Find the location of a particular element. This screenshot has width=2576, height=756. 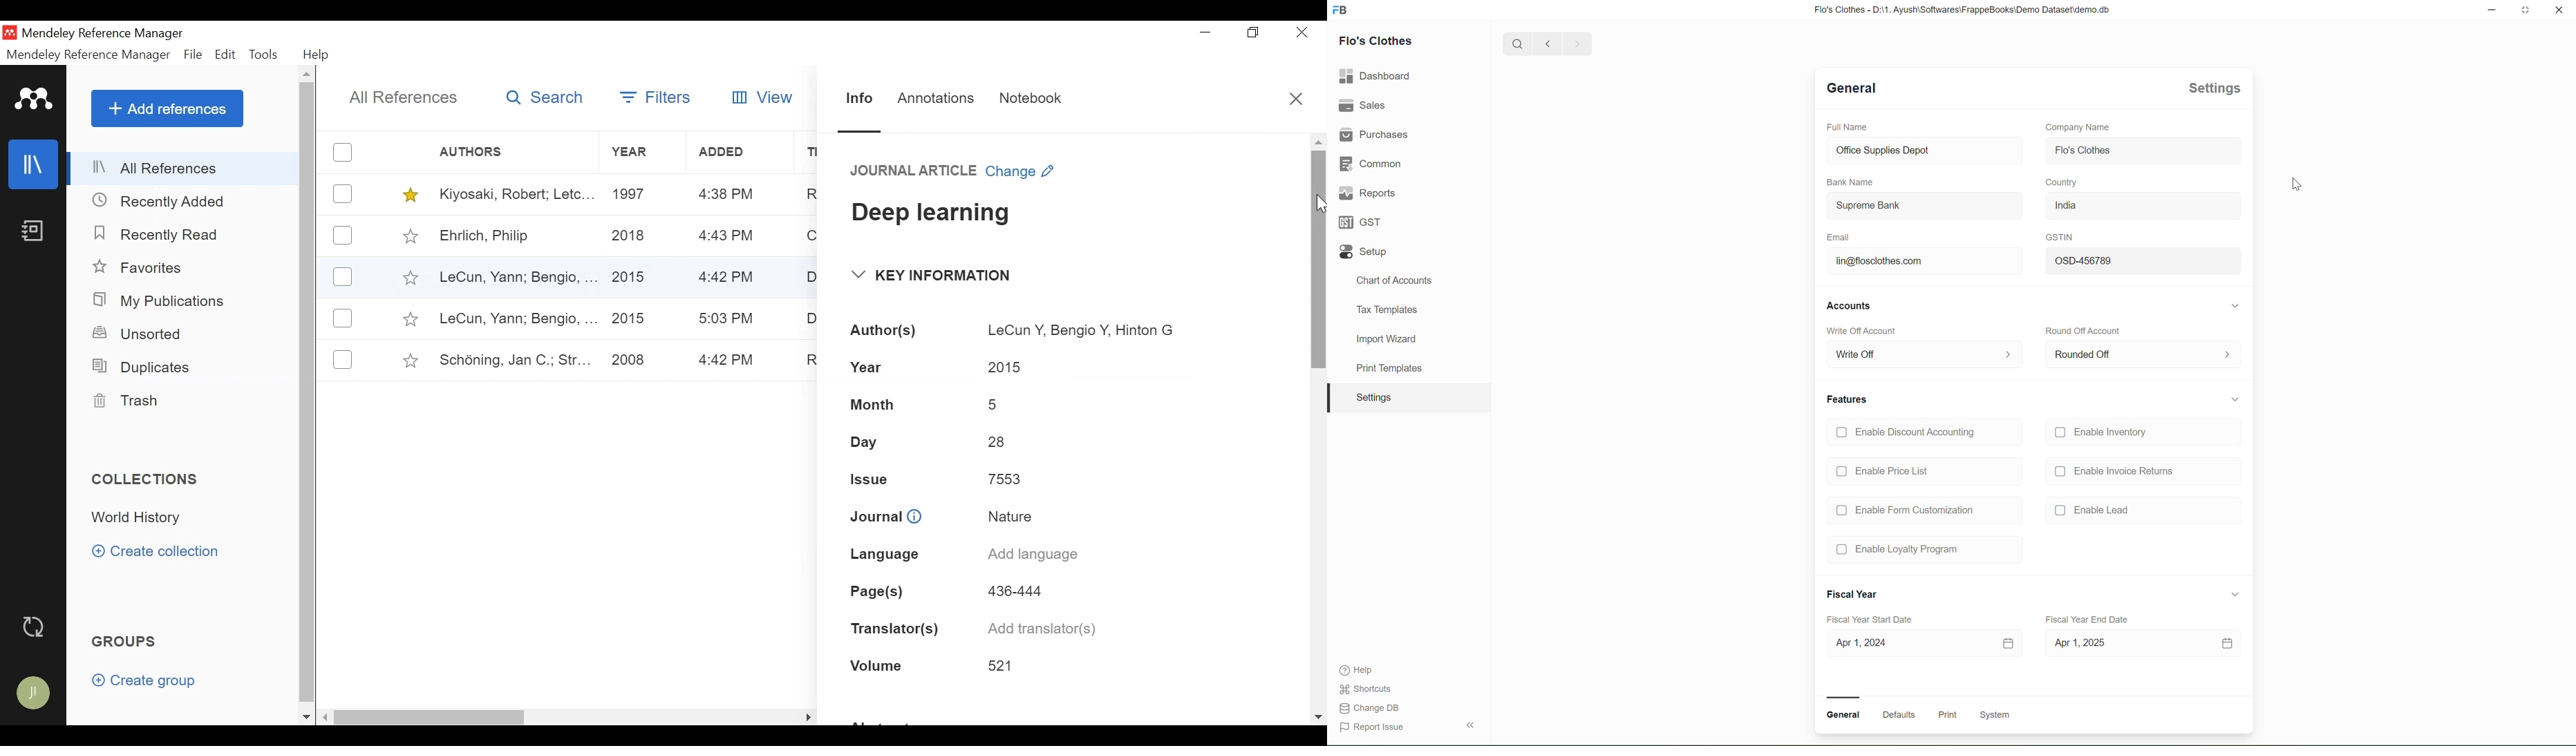

Features is located at coordinates (1849, 399).